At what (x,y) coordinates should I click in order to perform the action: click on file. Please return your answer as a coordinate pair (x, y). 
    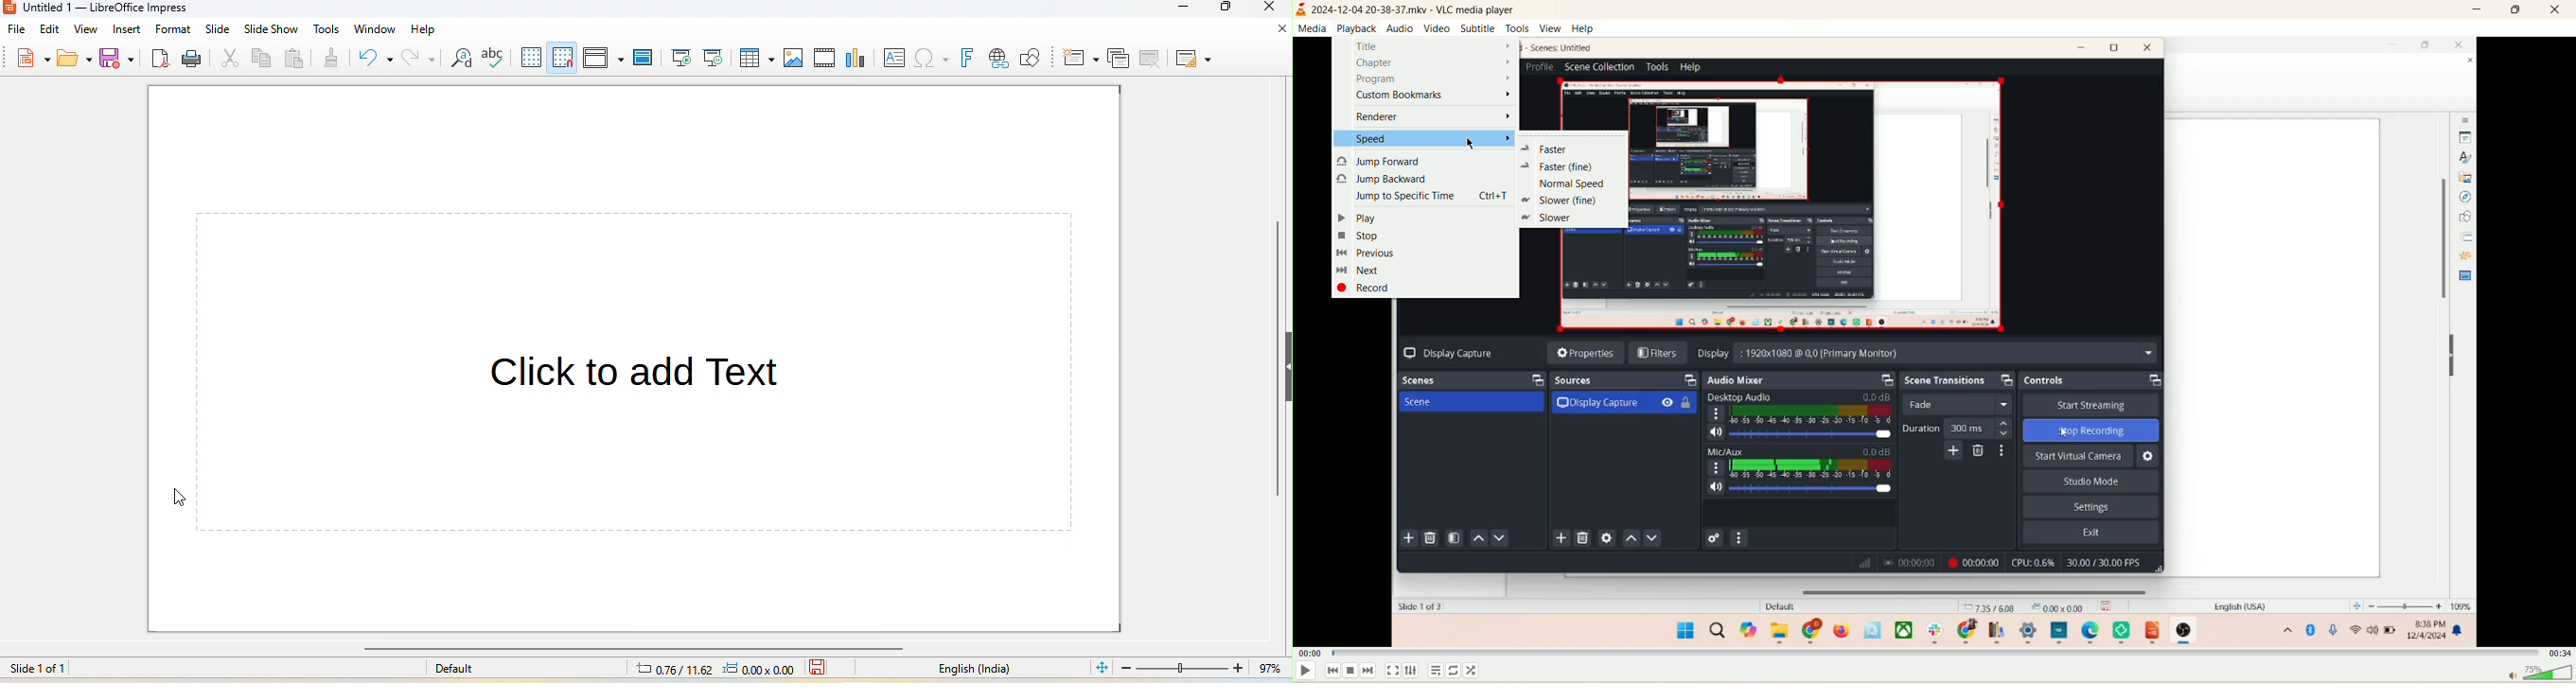
    Looking at the image, I should click on (17, 30).